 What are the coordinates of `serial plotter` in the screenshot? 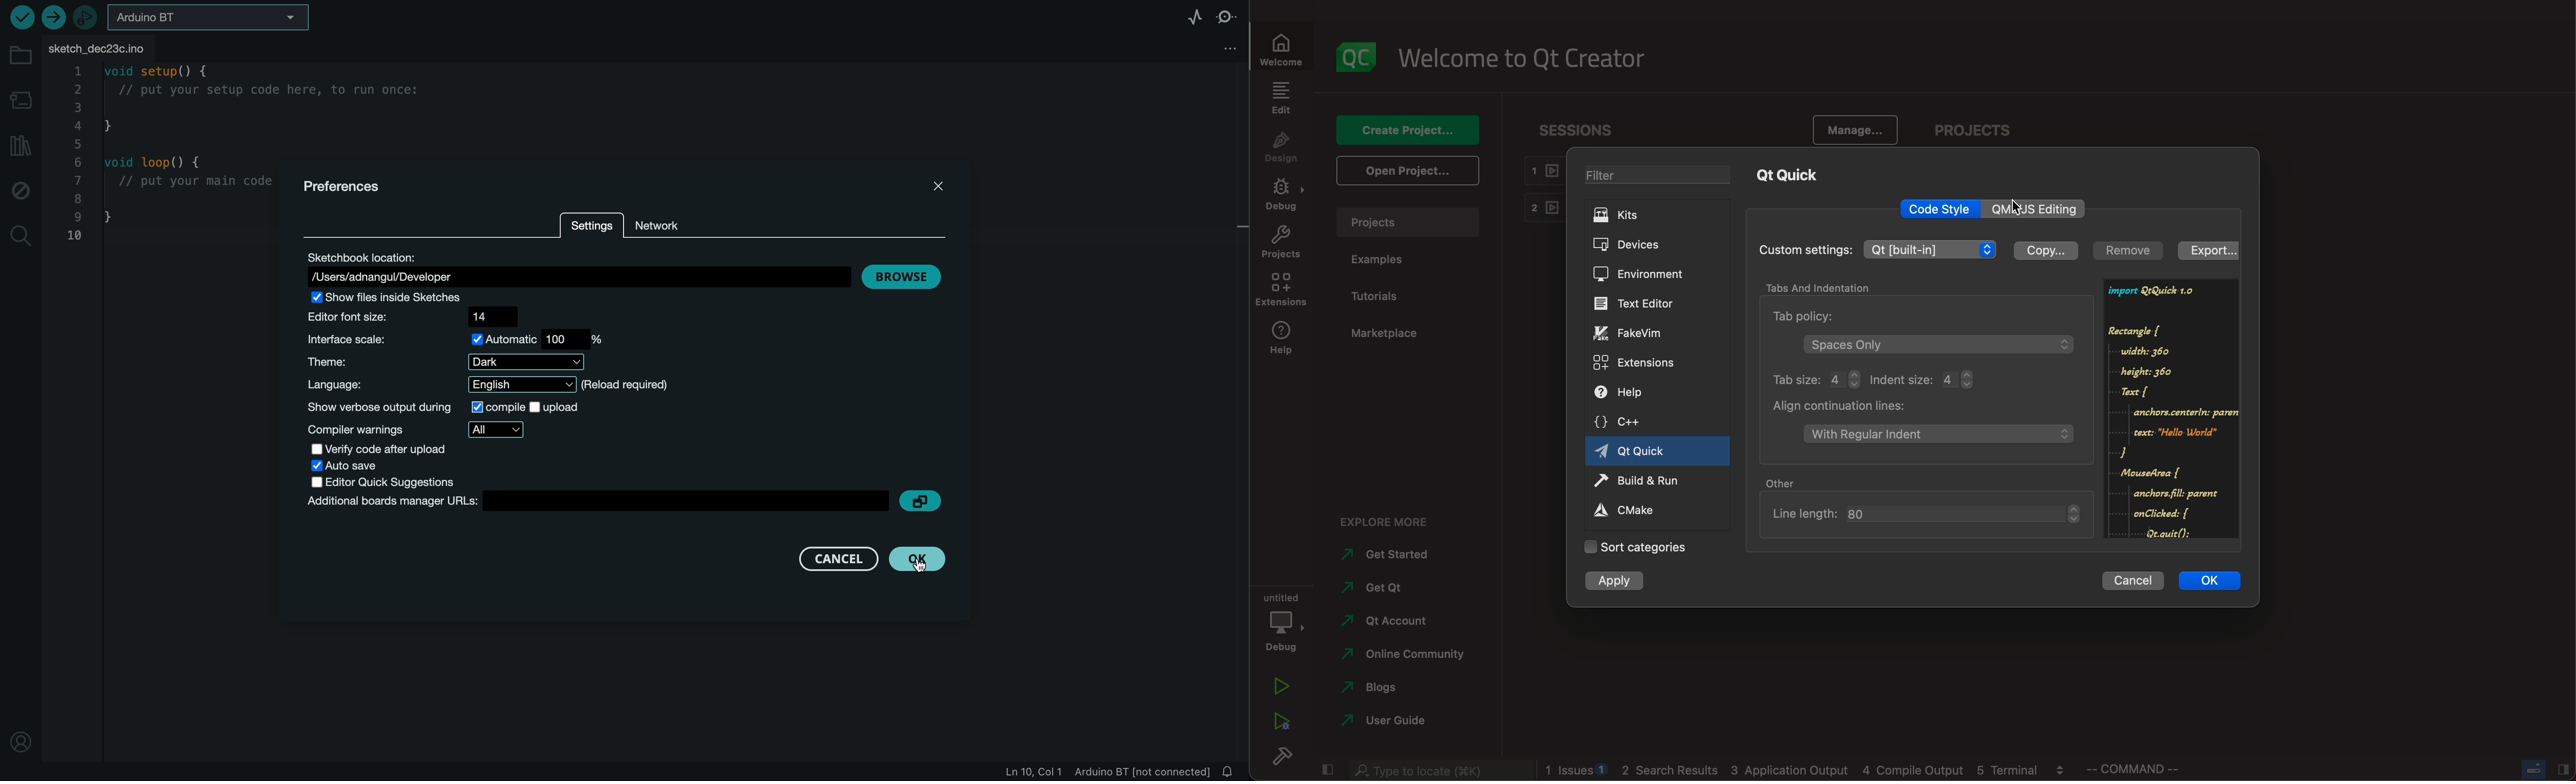 It's located at (1197, 17).